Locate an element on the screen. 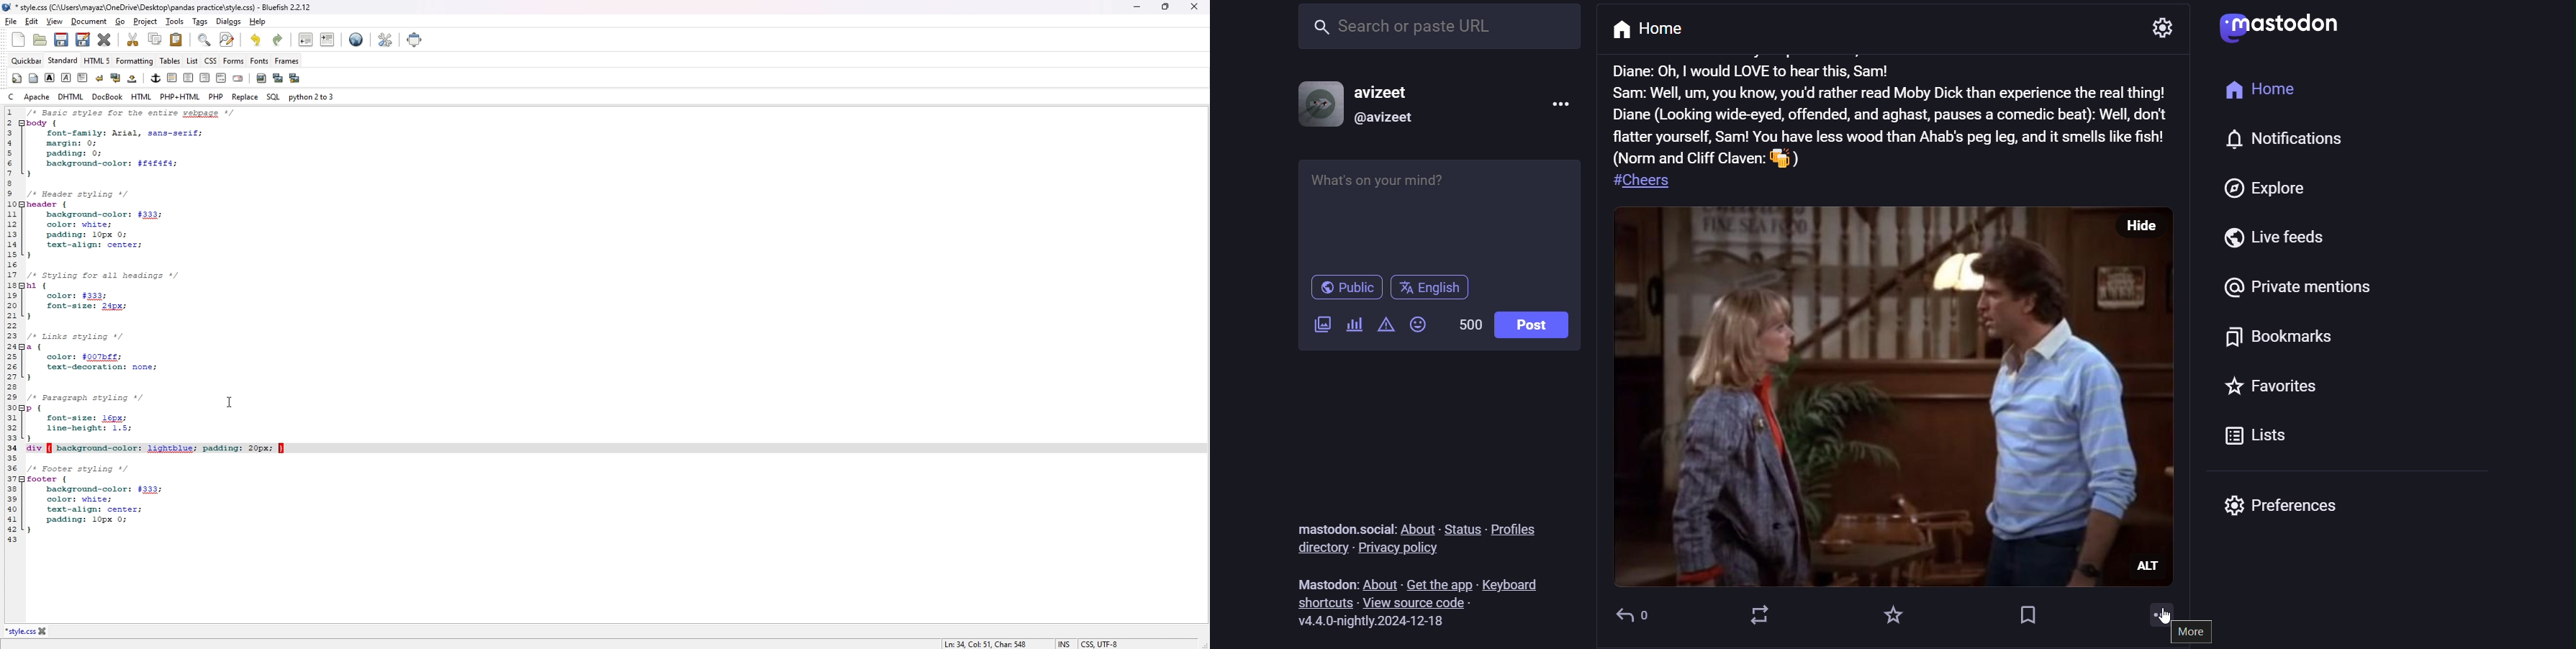  about is located at coordinates (1419, 523).